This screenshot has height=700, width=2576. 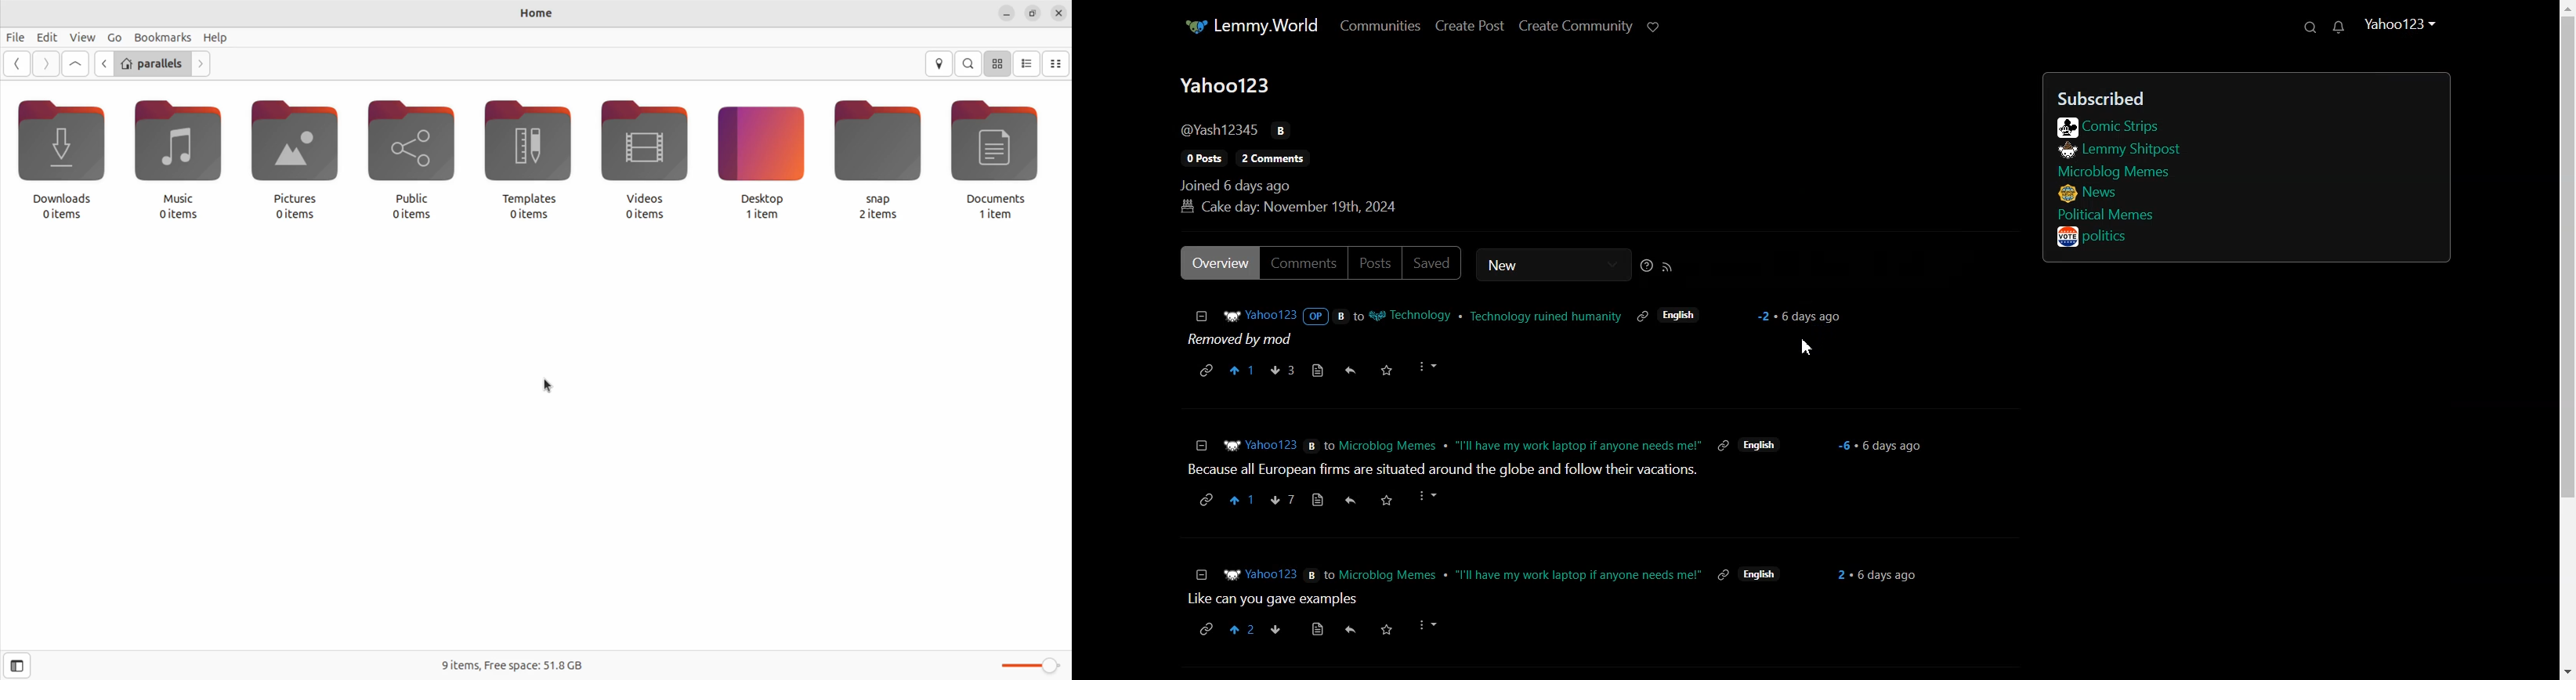 I want to click on Got to first, so click(x=77, y=64).